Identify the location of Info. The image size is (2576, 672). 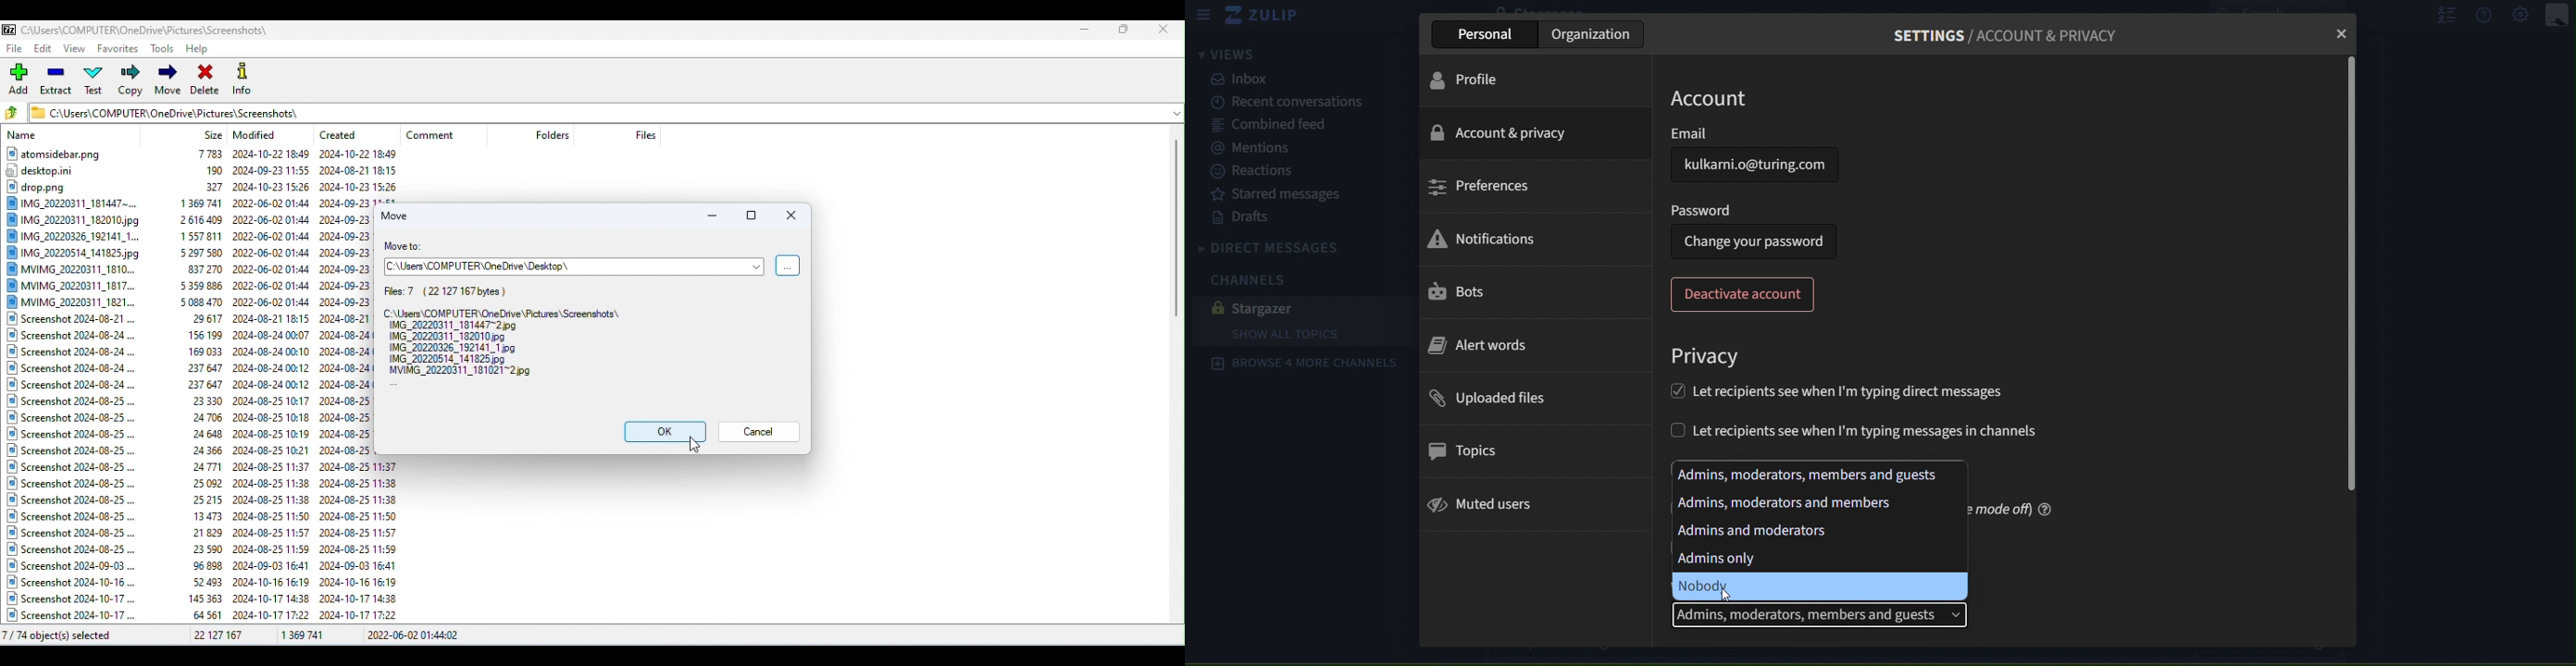
(244, 78).